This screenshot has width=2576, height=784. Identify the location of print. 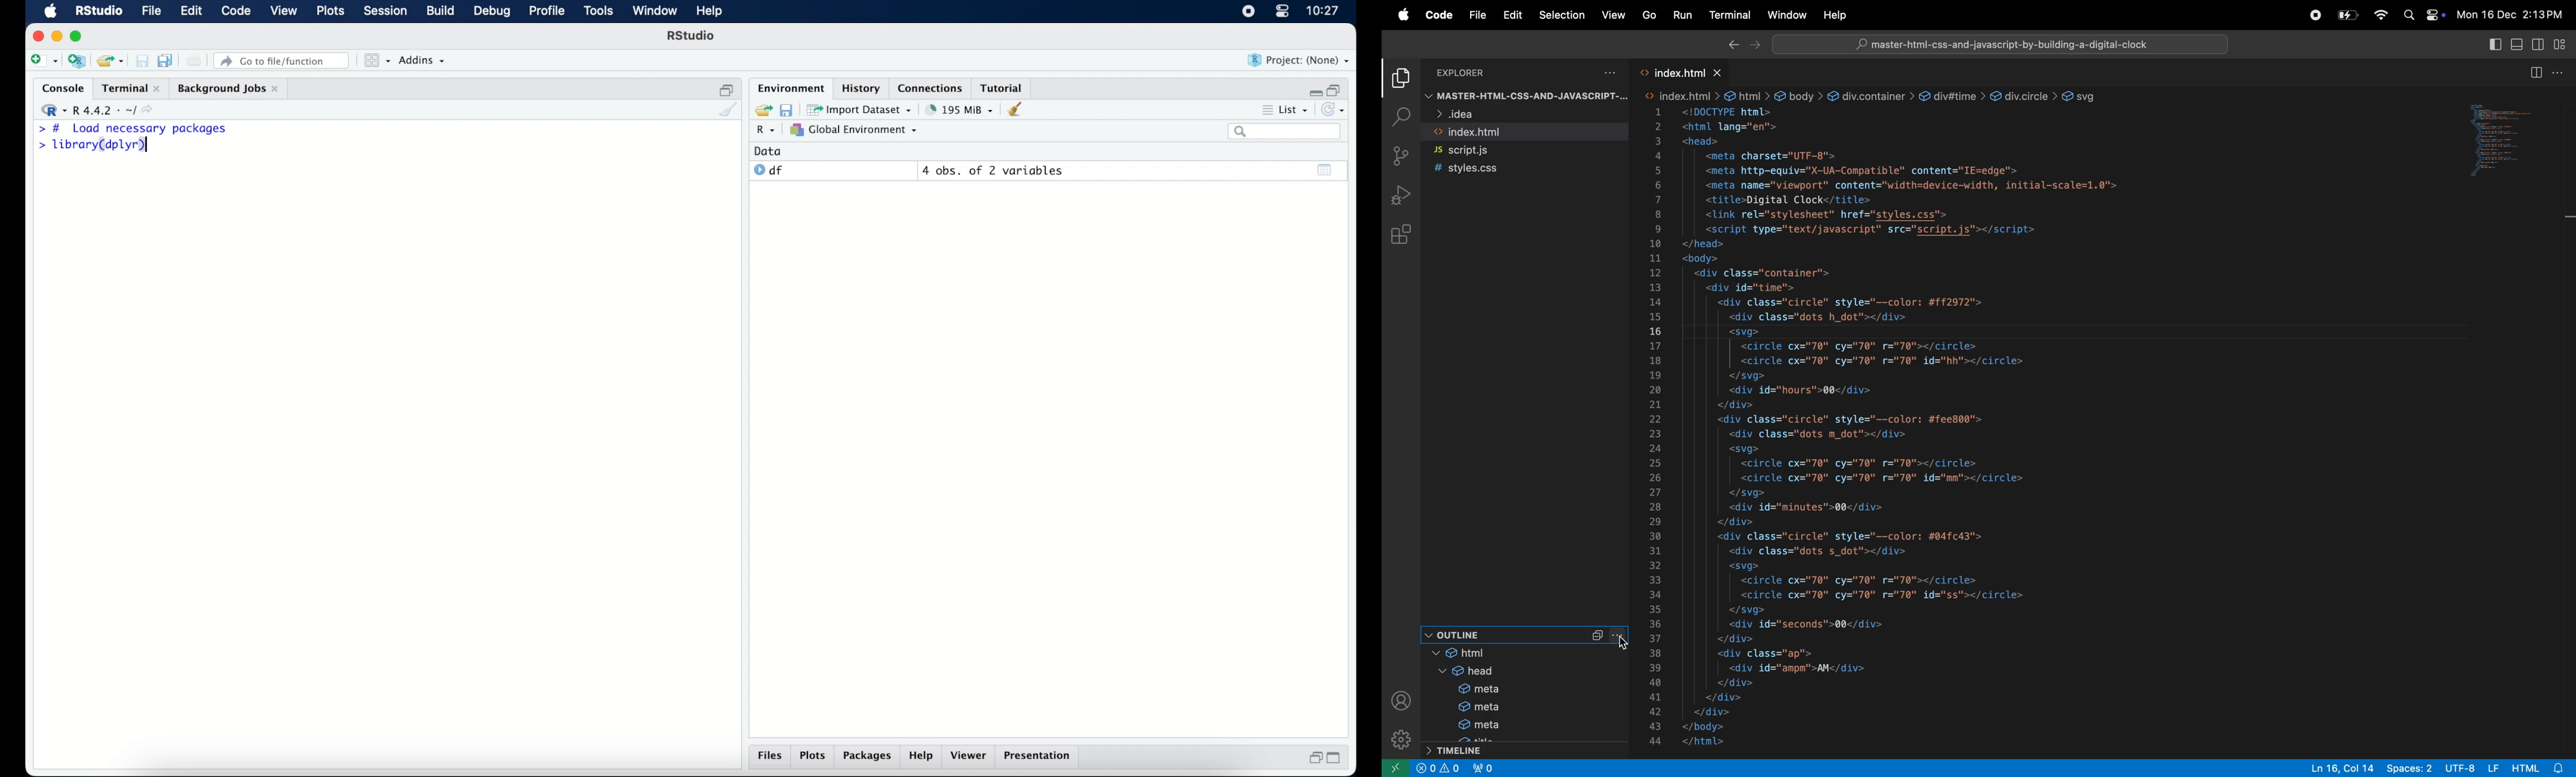
(194, 60).